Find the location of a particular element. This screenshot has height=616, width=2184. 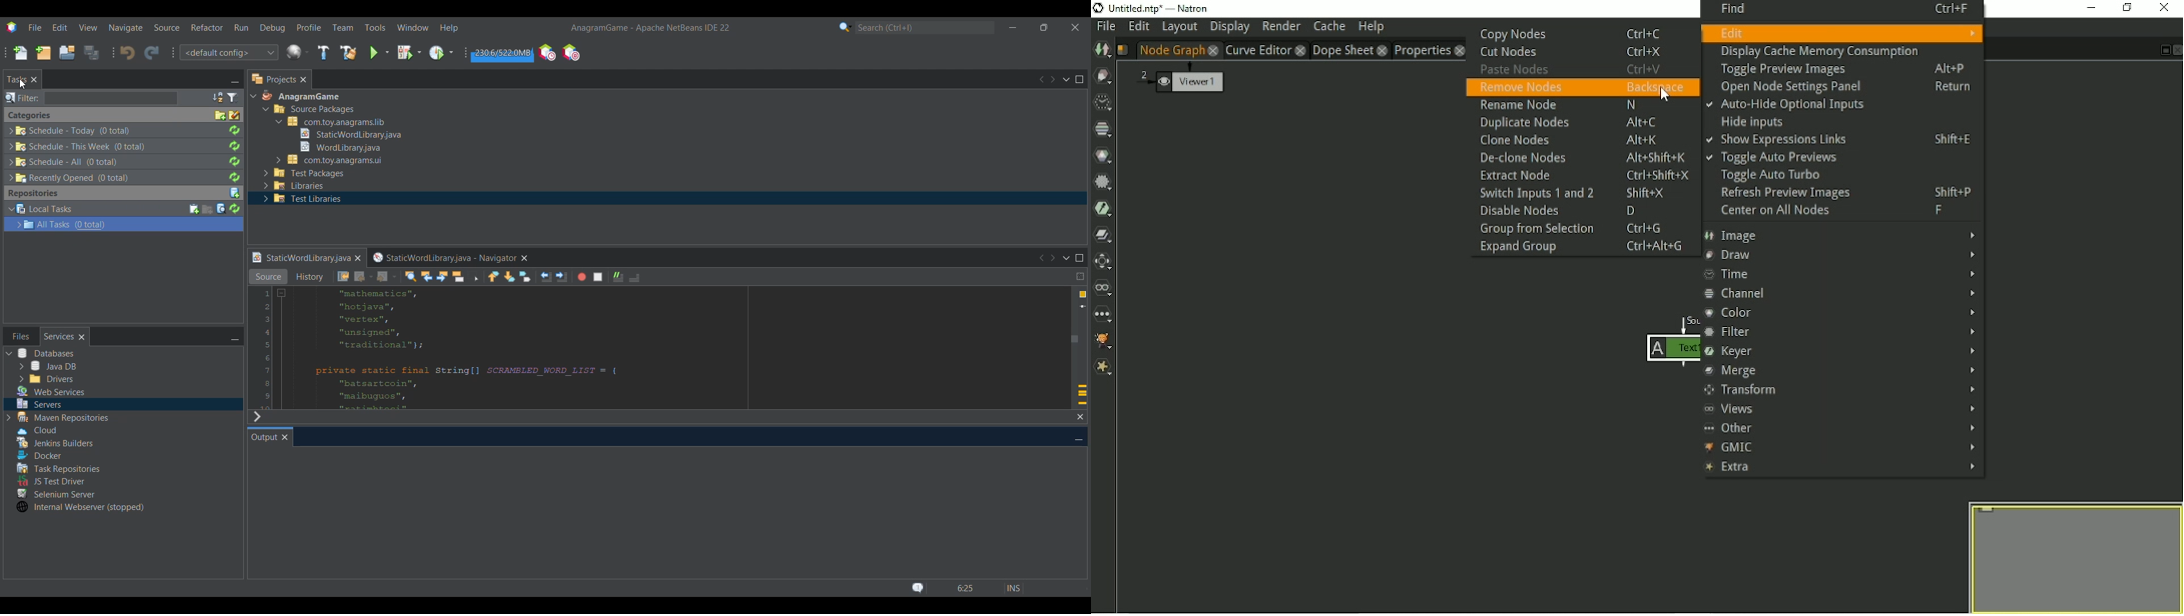

Remove Nodes is located at coordinates (1580, 87).